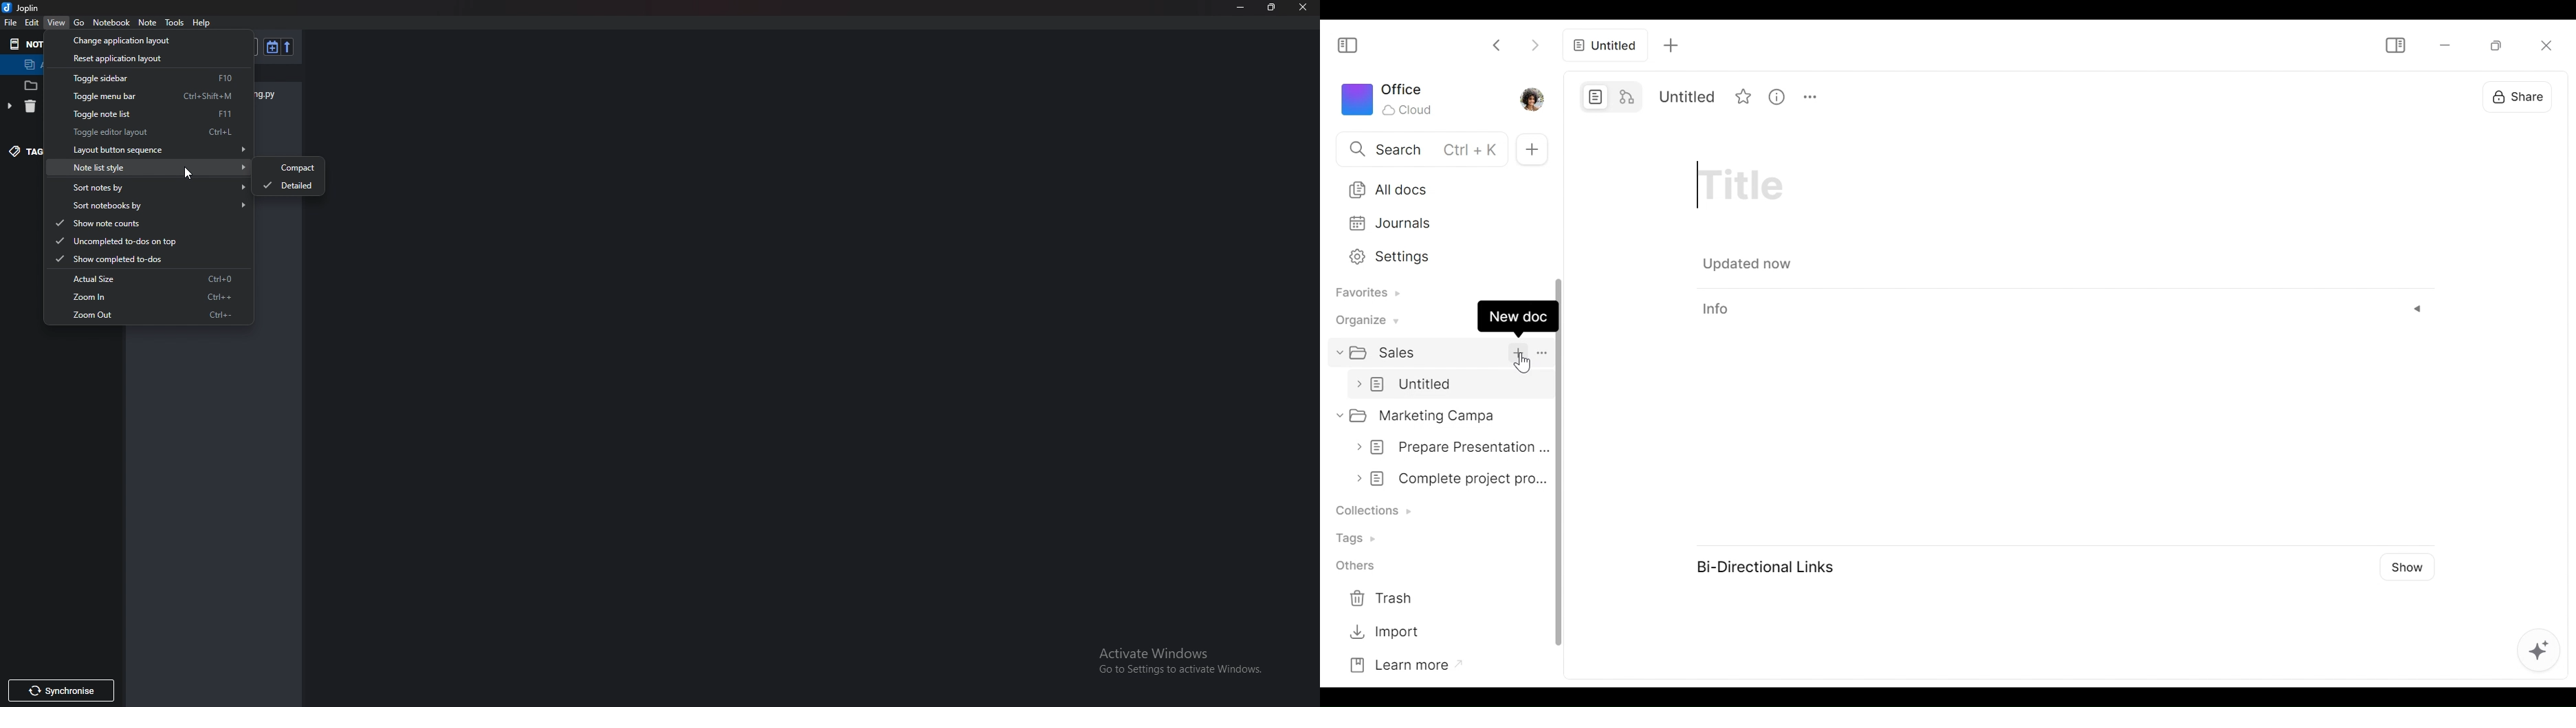 The width and height of the screenshot is (2576, 728). I want to click on Synchronize, so click(60, 693).